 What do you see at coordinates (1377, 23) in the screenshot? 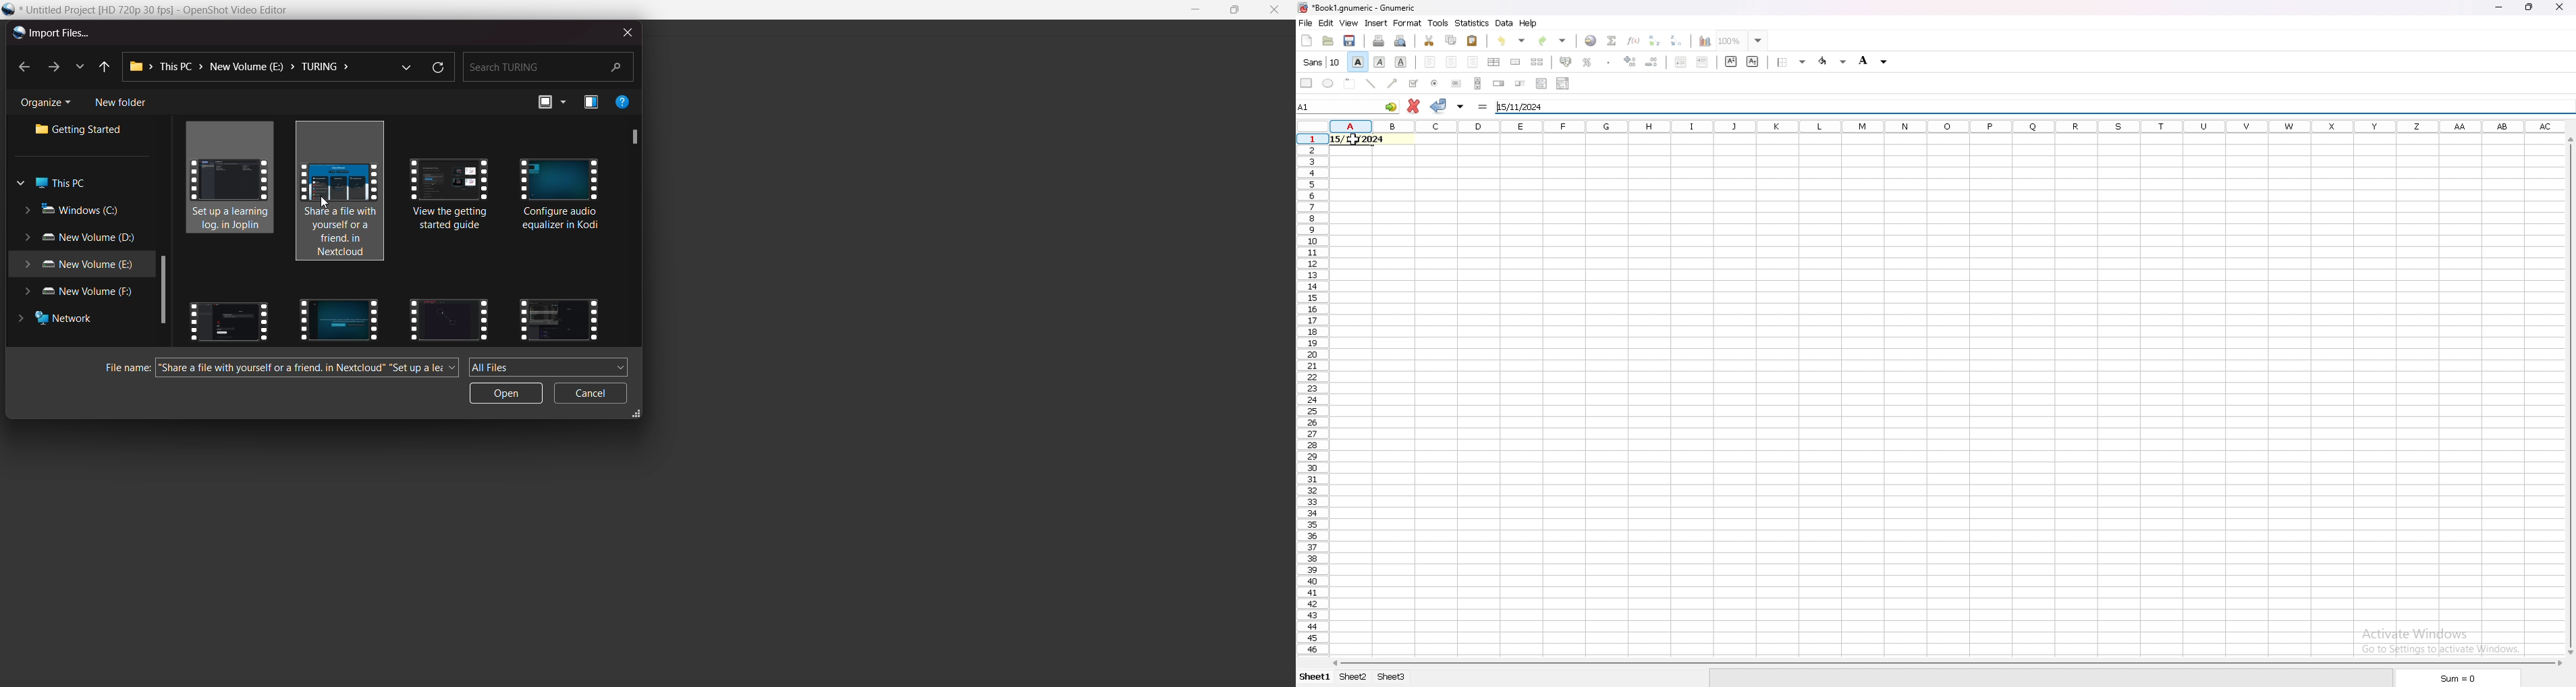
I see `insert` at bounding box center [1377, 23].